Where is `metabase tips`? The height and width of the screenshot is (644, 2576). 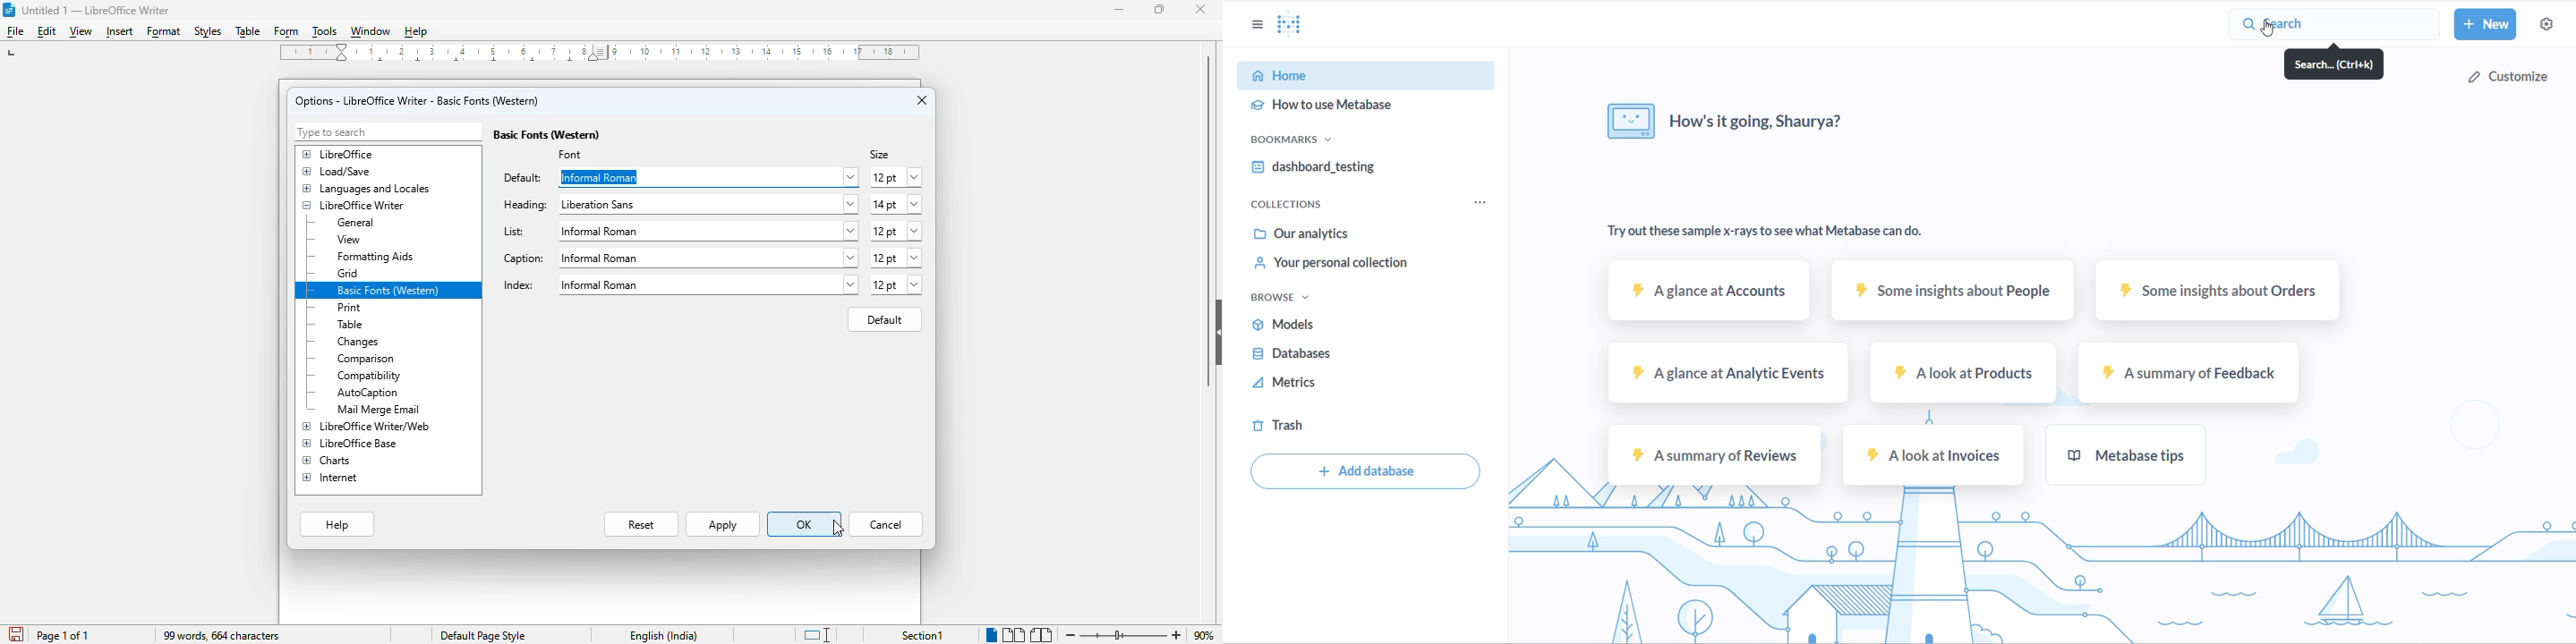 metabase tips is located at coordinates (2127, 454).